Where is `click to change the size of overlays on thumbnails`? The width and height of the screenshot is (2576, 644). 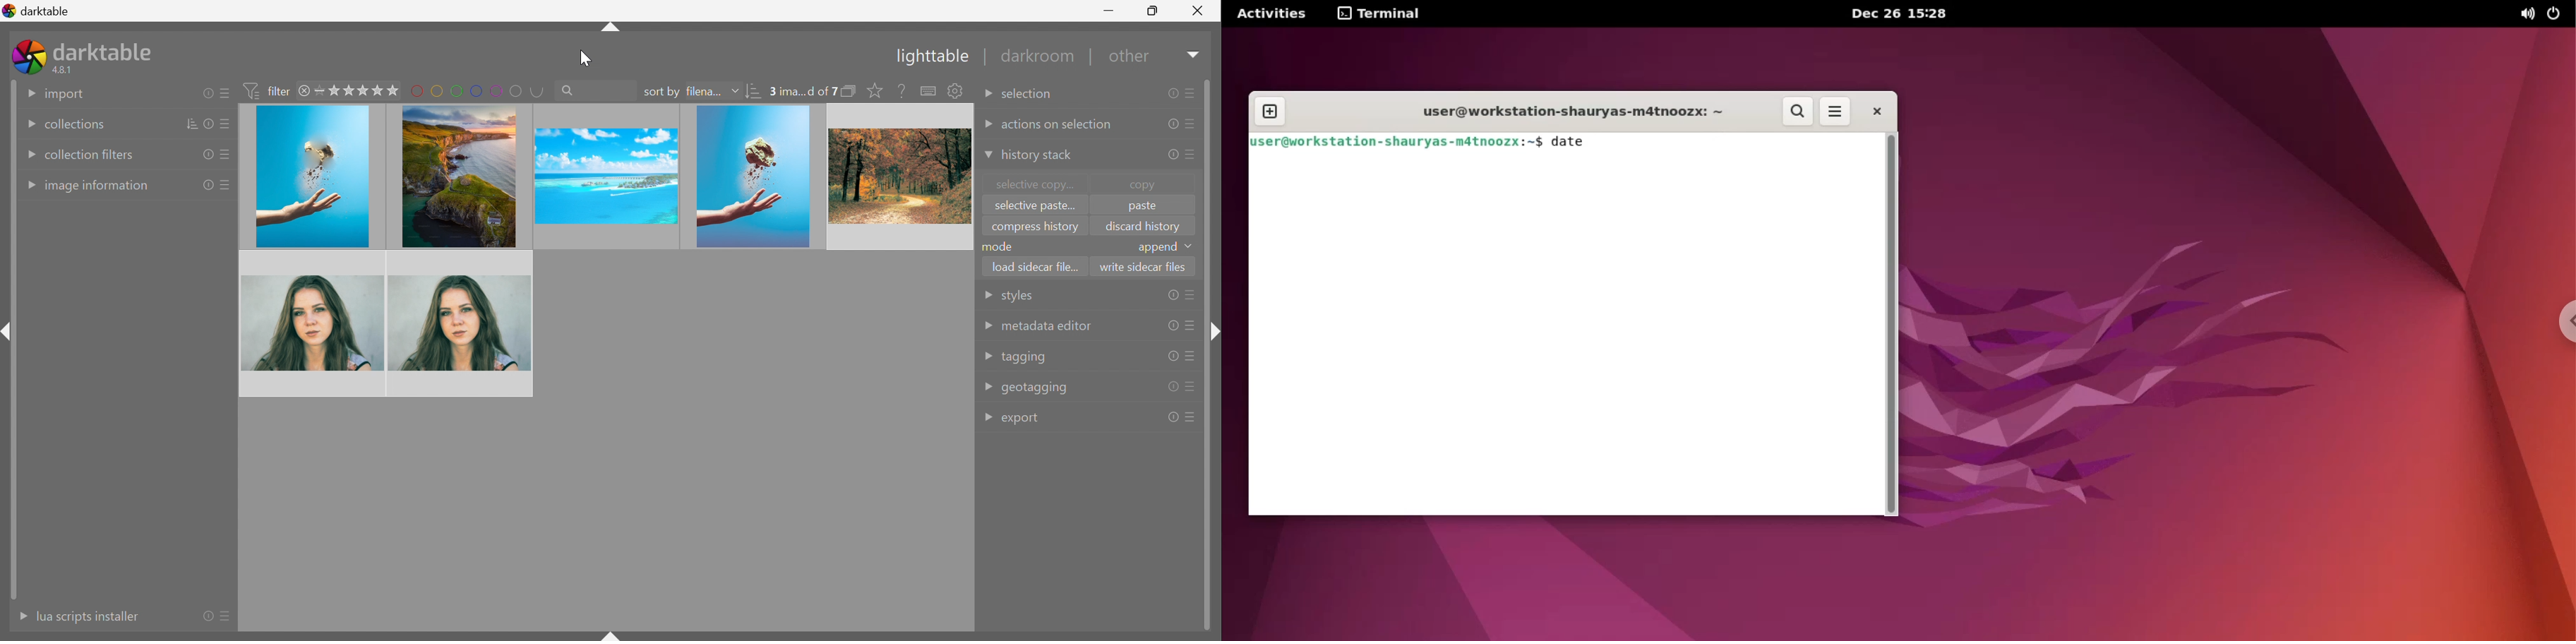
click to change the size of overlays on thumbnails is located at coordinates (872, 91).